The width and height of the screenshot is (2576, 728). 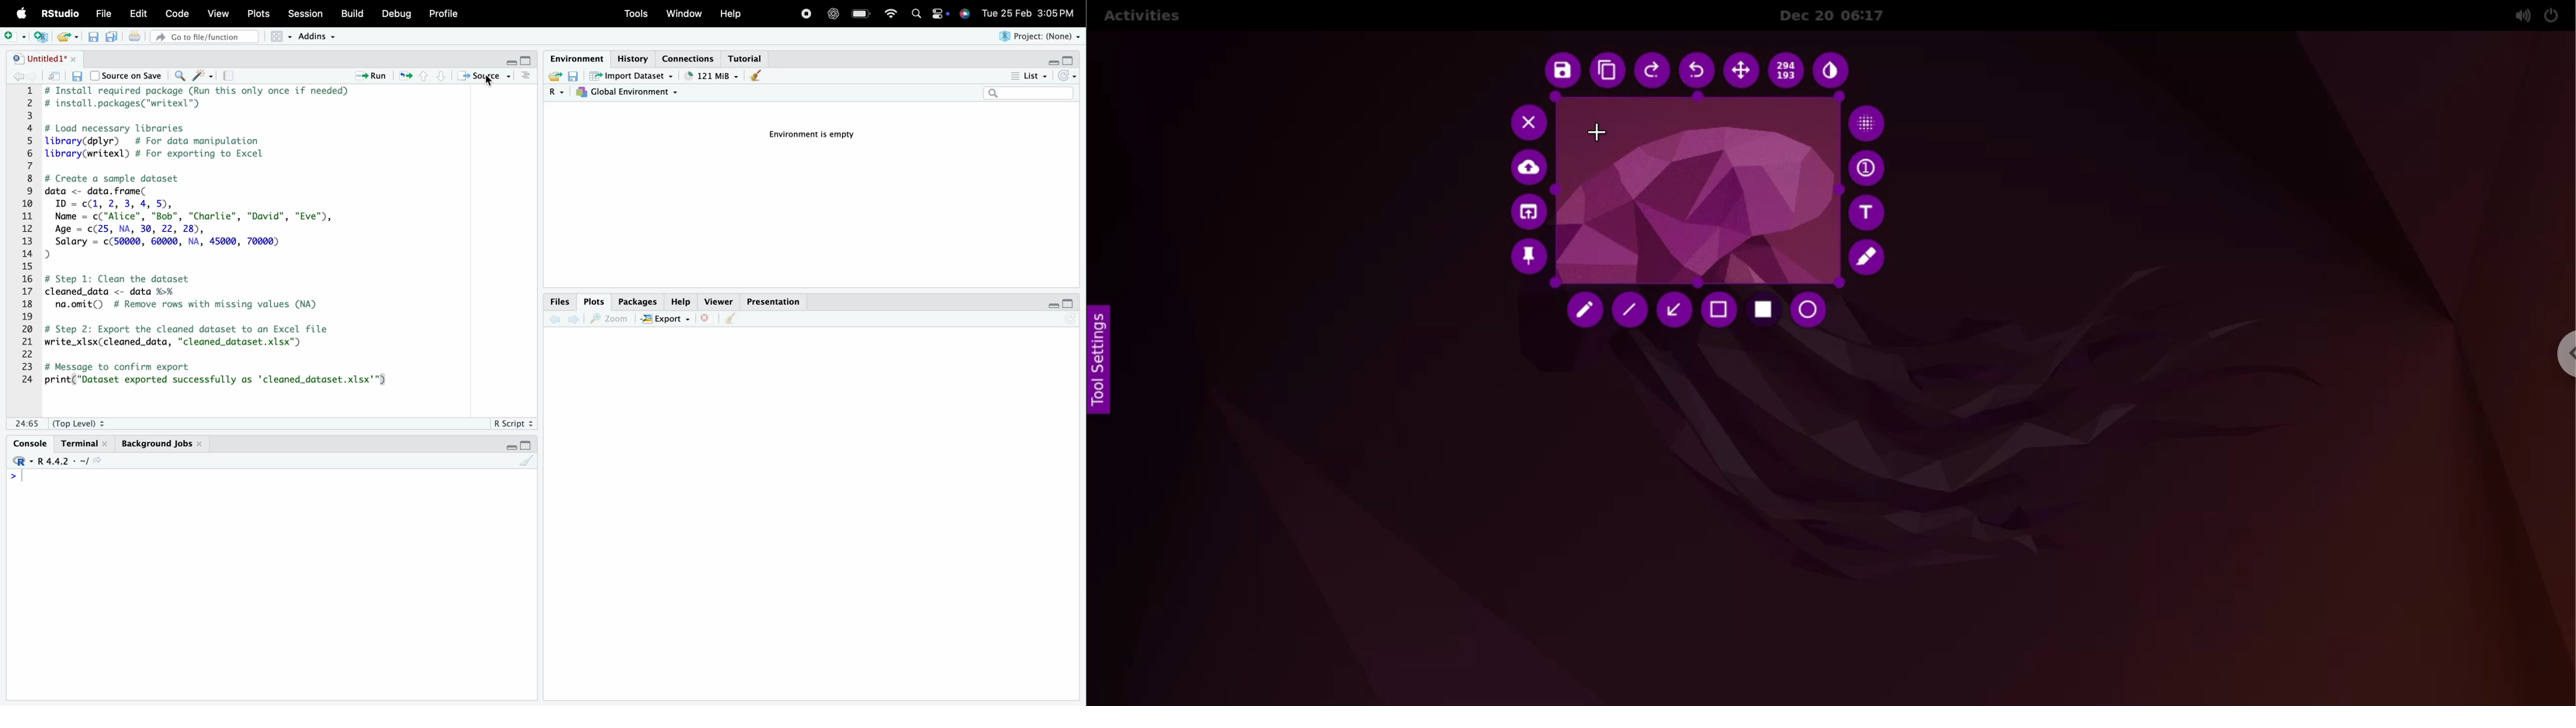 What do you see at coordinates (1054, 305) in the screenshot?
I see `Minimize` at bounding box center [1054, 305].